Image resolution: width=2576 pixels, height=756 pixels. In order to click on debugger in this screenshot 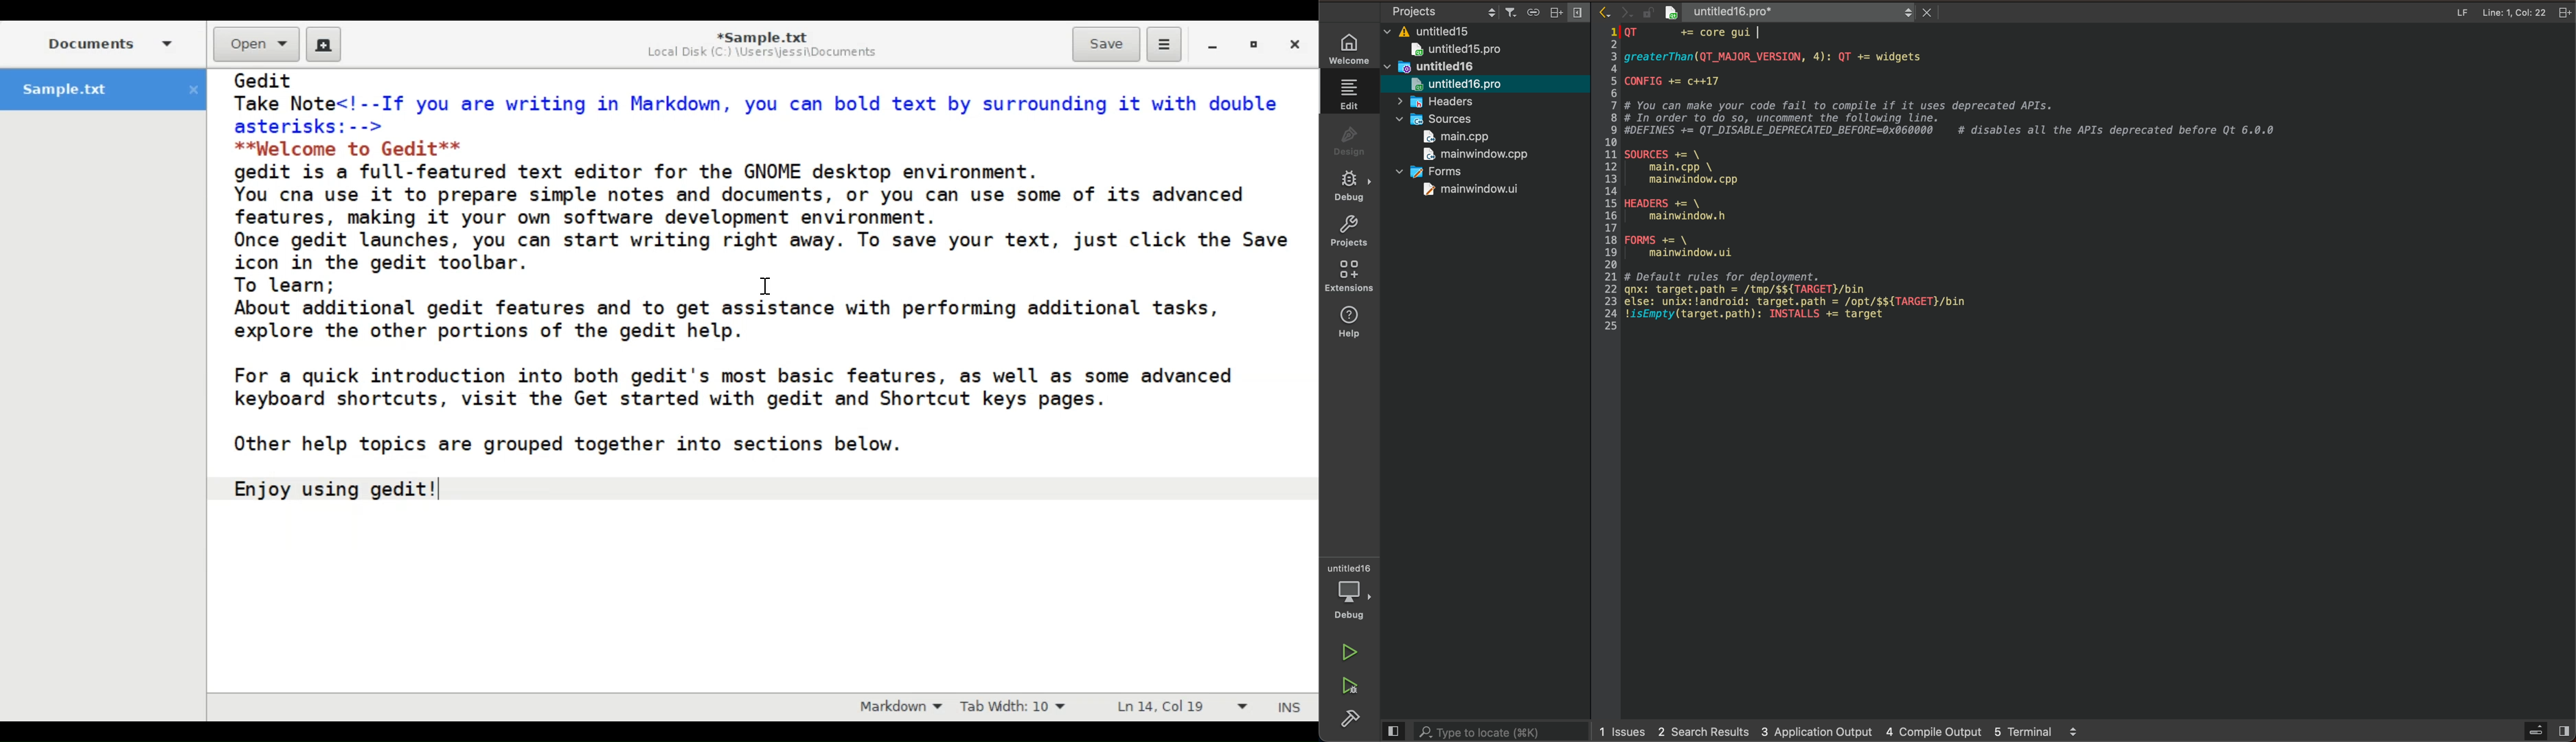, I will do `click(1353, 593)`.